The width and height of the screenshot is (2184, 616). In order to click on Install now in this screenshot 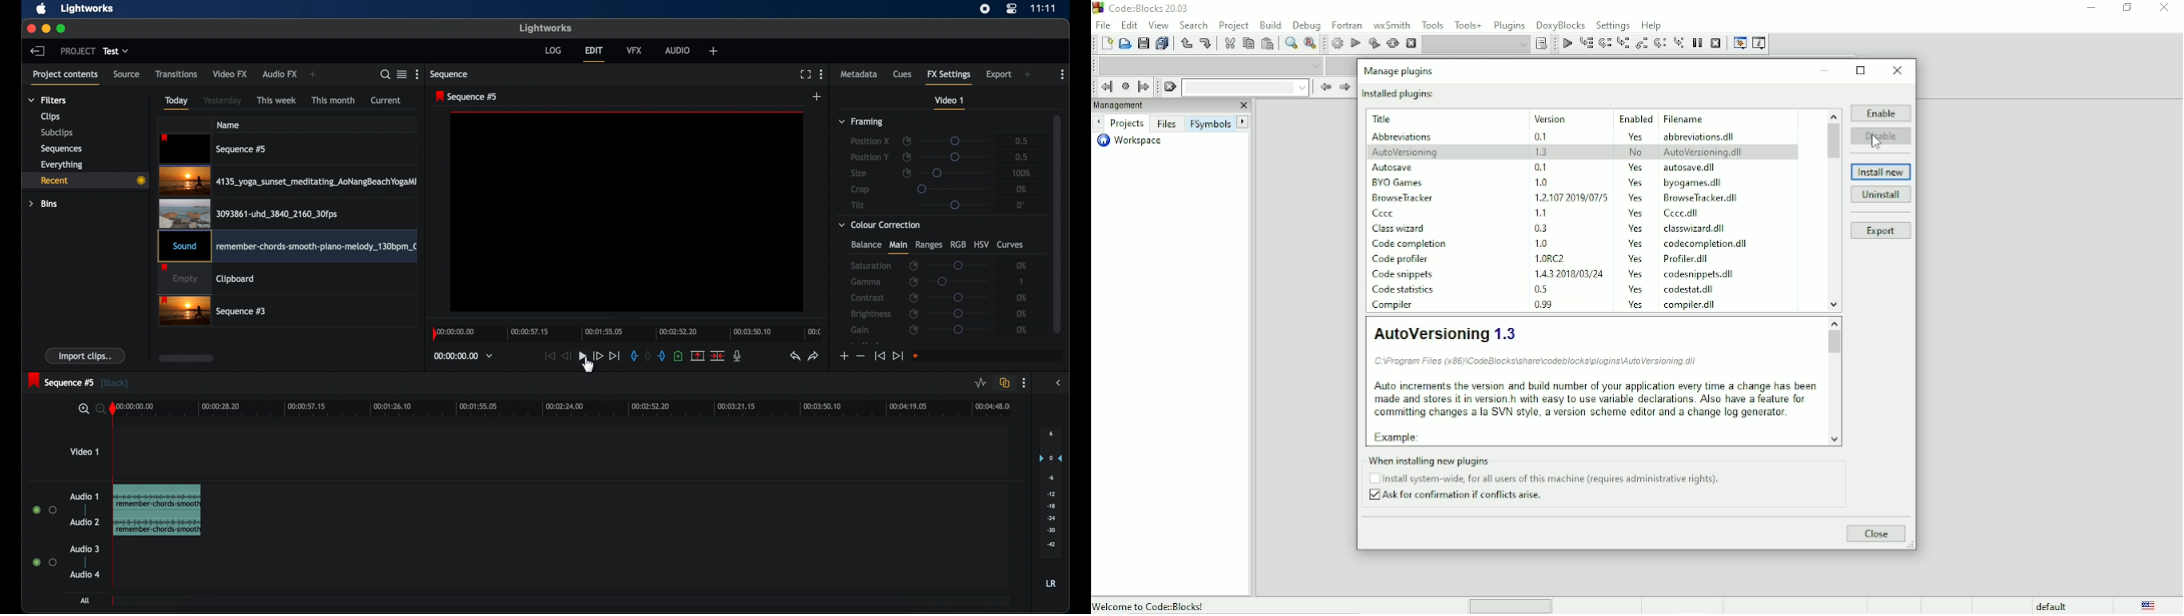, I will do `click(1881, 172)`.